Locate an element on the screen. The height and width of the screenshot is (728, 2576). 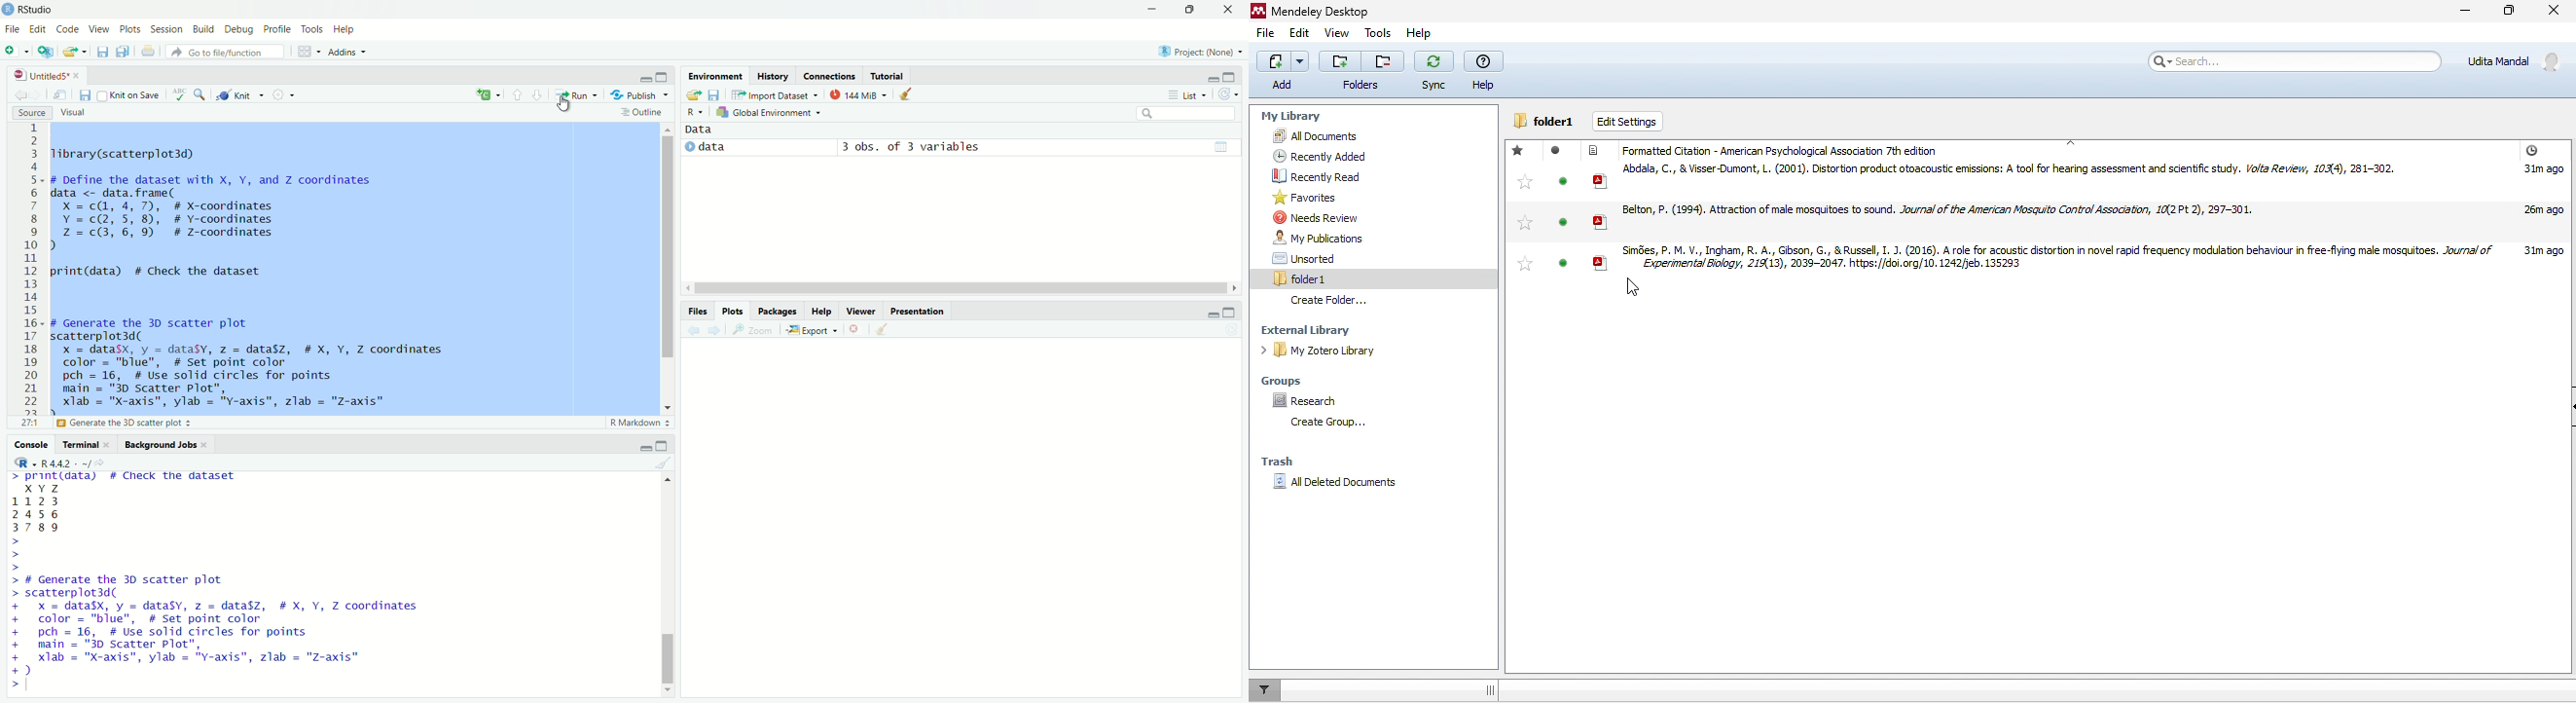
maximize is located at coordinates (663, 76).